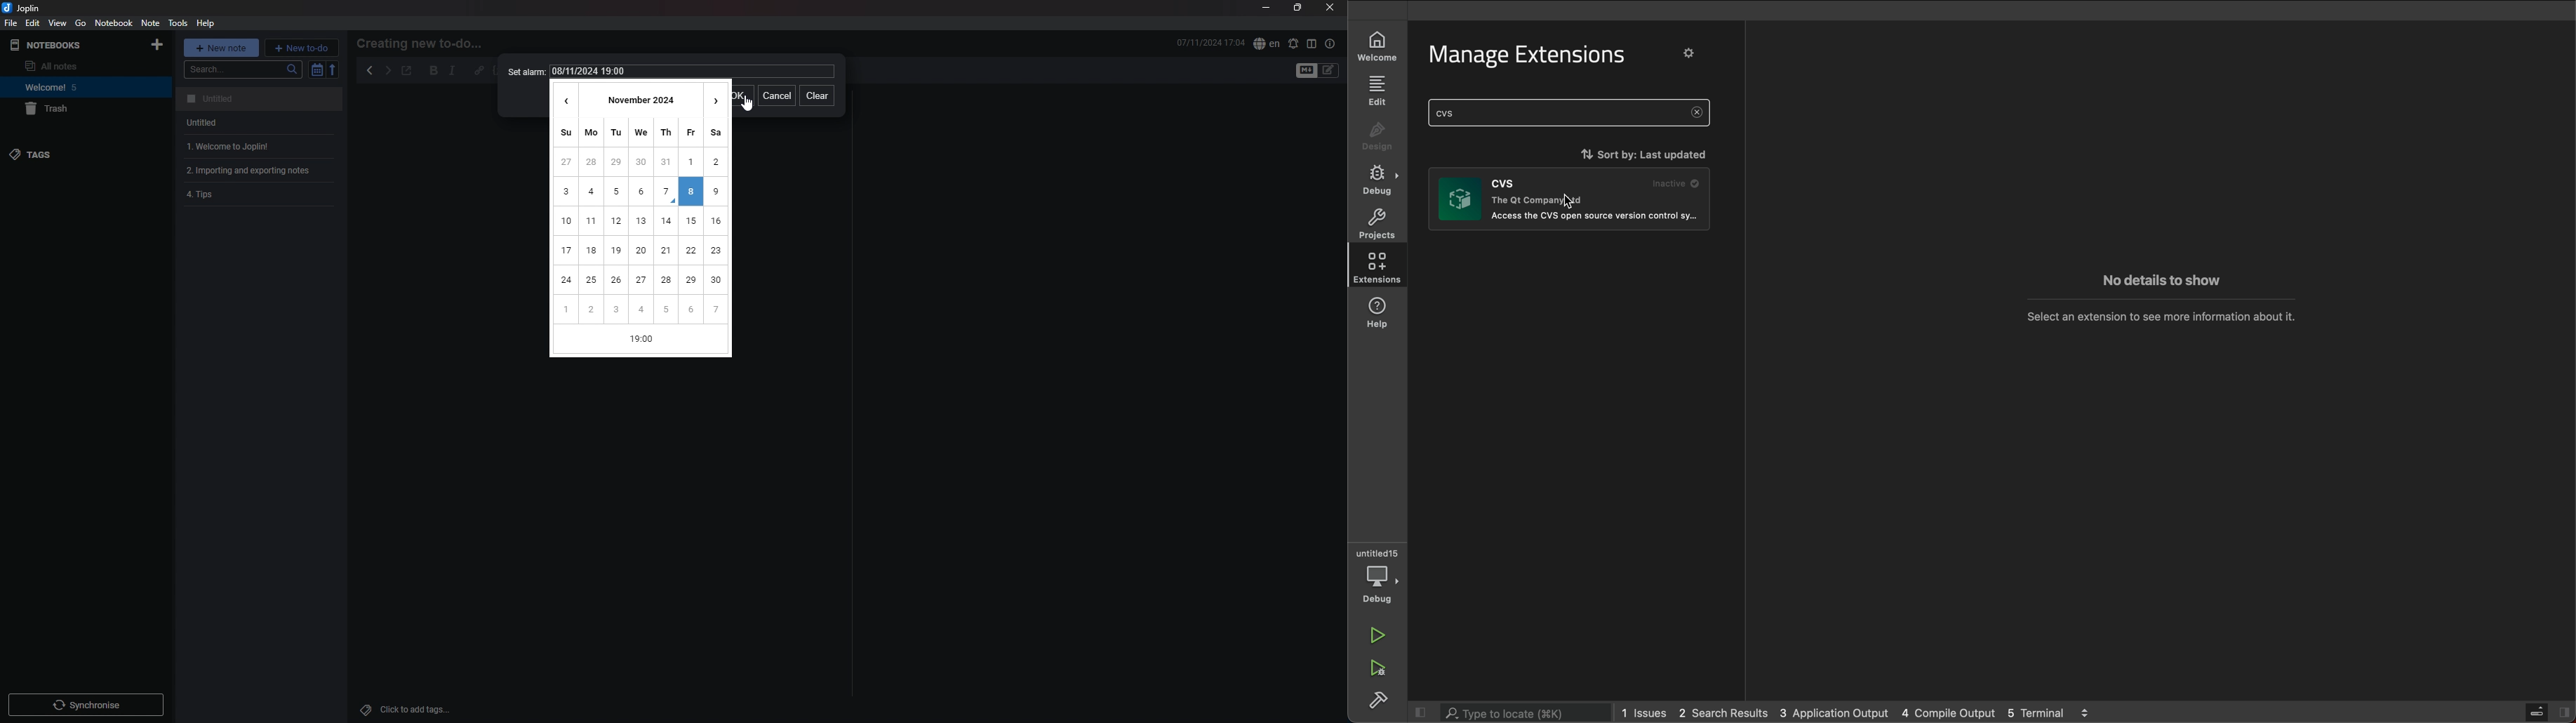 The image size is (2576, 728). I want to click on cursor, so click(748, 105).